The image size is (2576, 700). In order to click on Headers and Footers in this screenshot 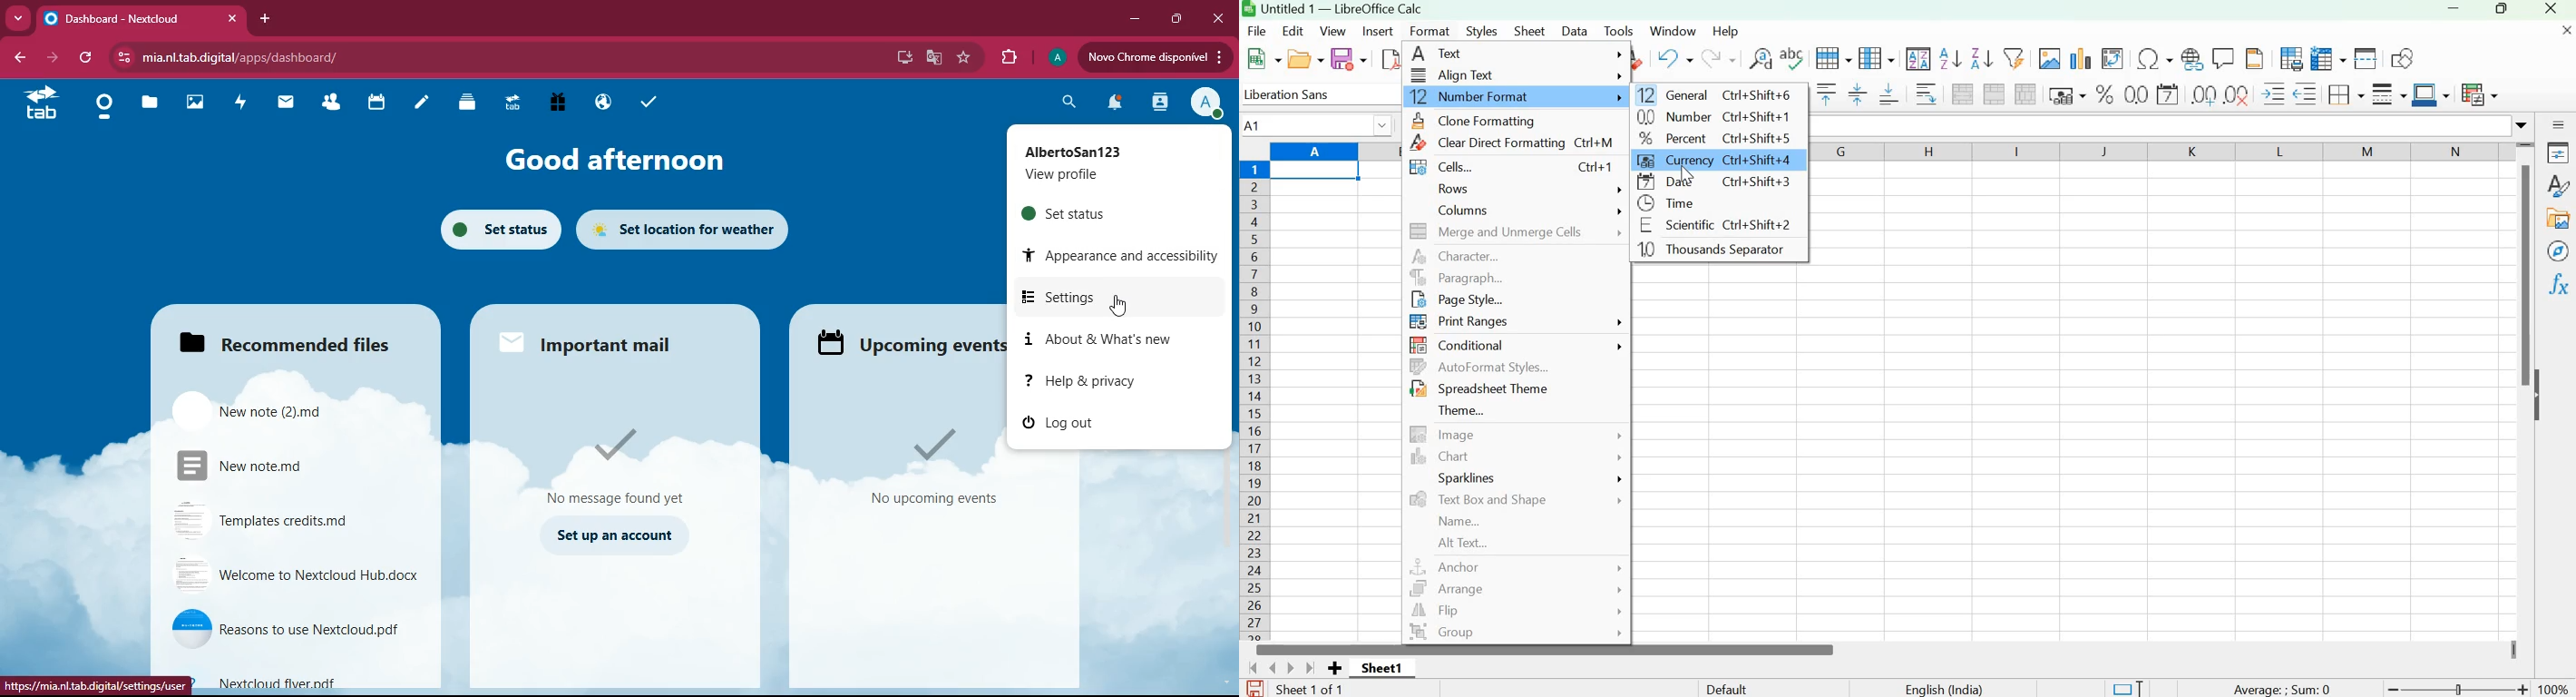, I will do `click(2254, 58)`.